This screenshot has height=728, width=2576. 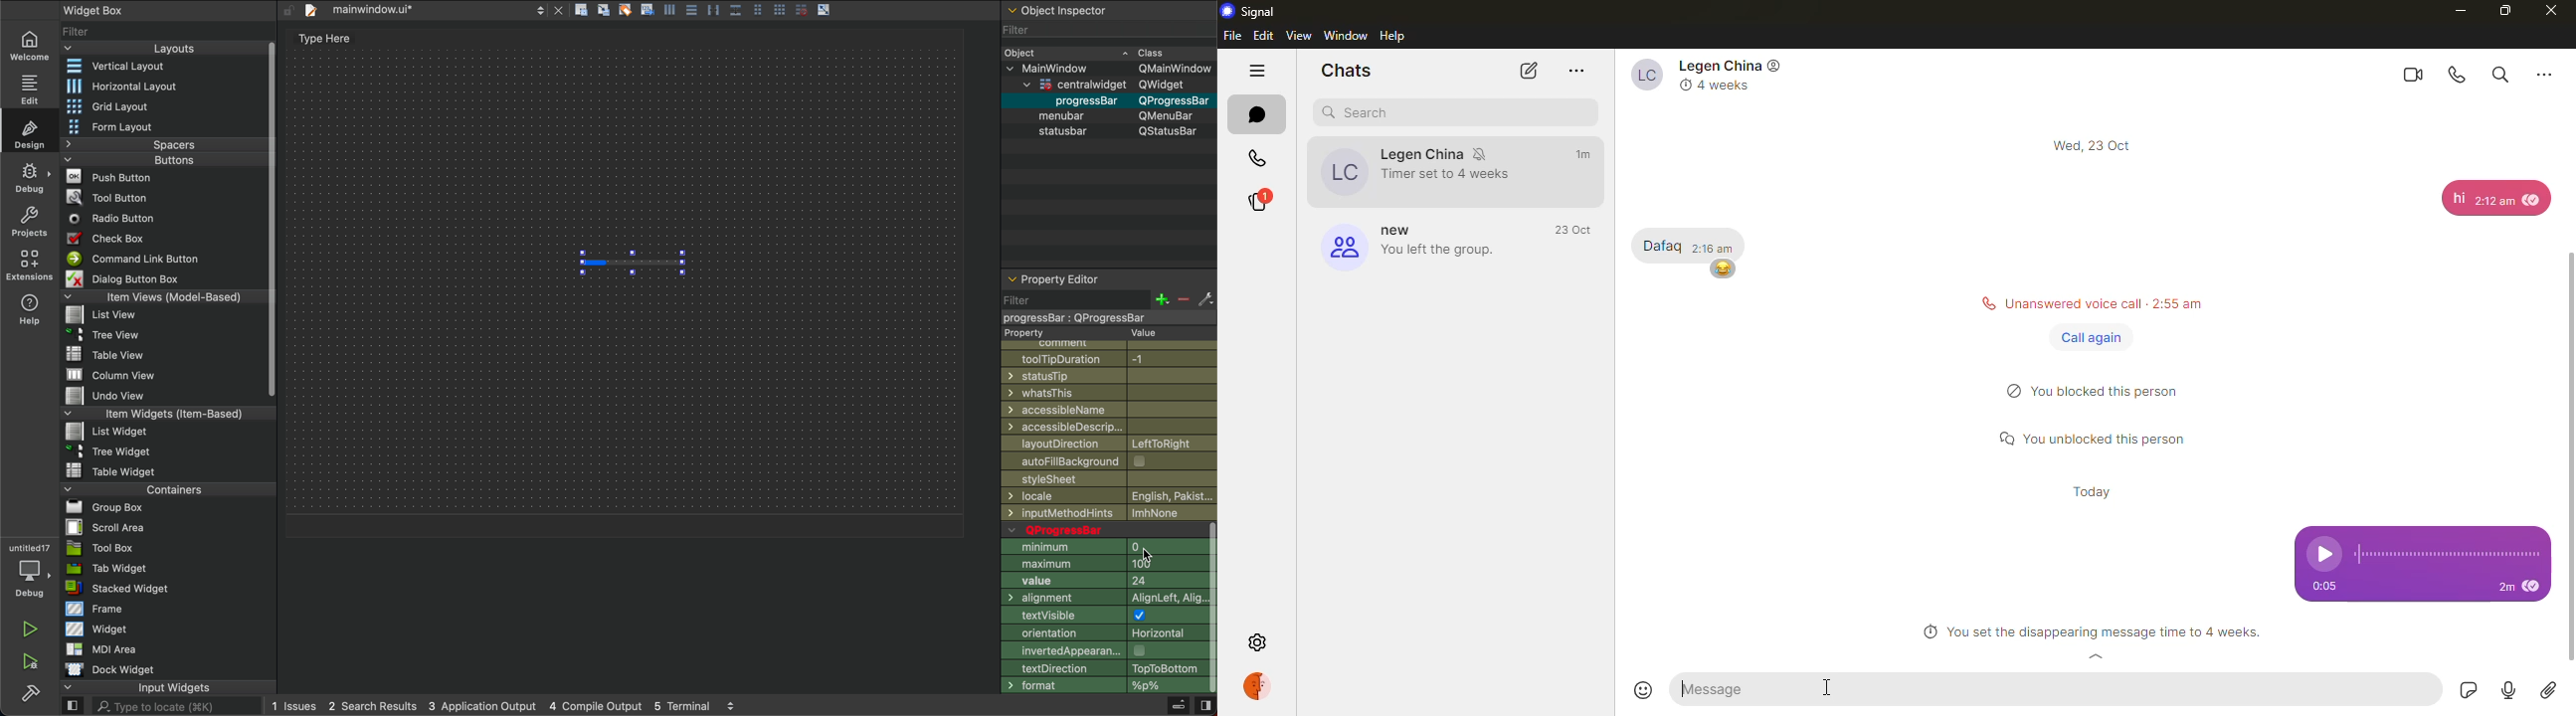 I want to click on debugger, so click(x=29, y=569).